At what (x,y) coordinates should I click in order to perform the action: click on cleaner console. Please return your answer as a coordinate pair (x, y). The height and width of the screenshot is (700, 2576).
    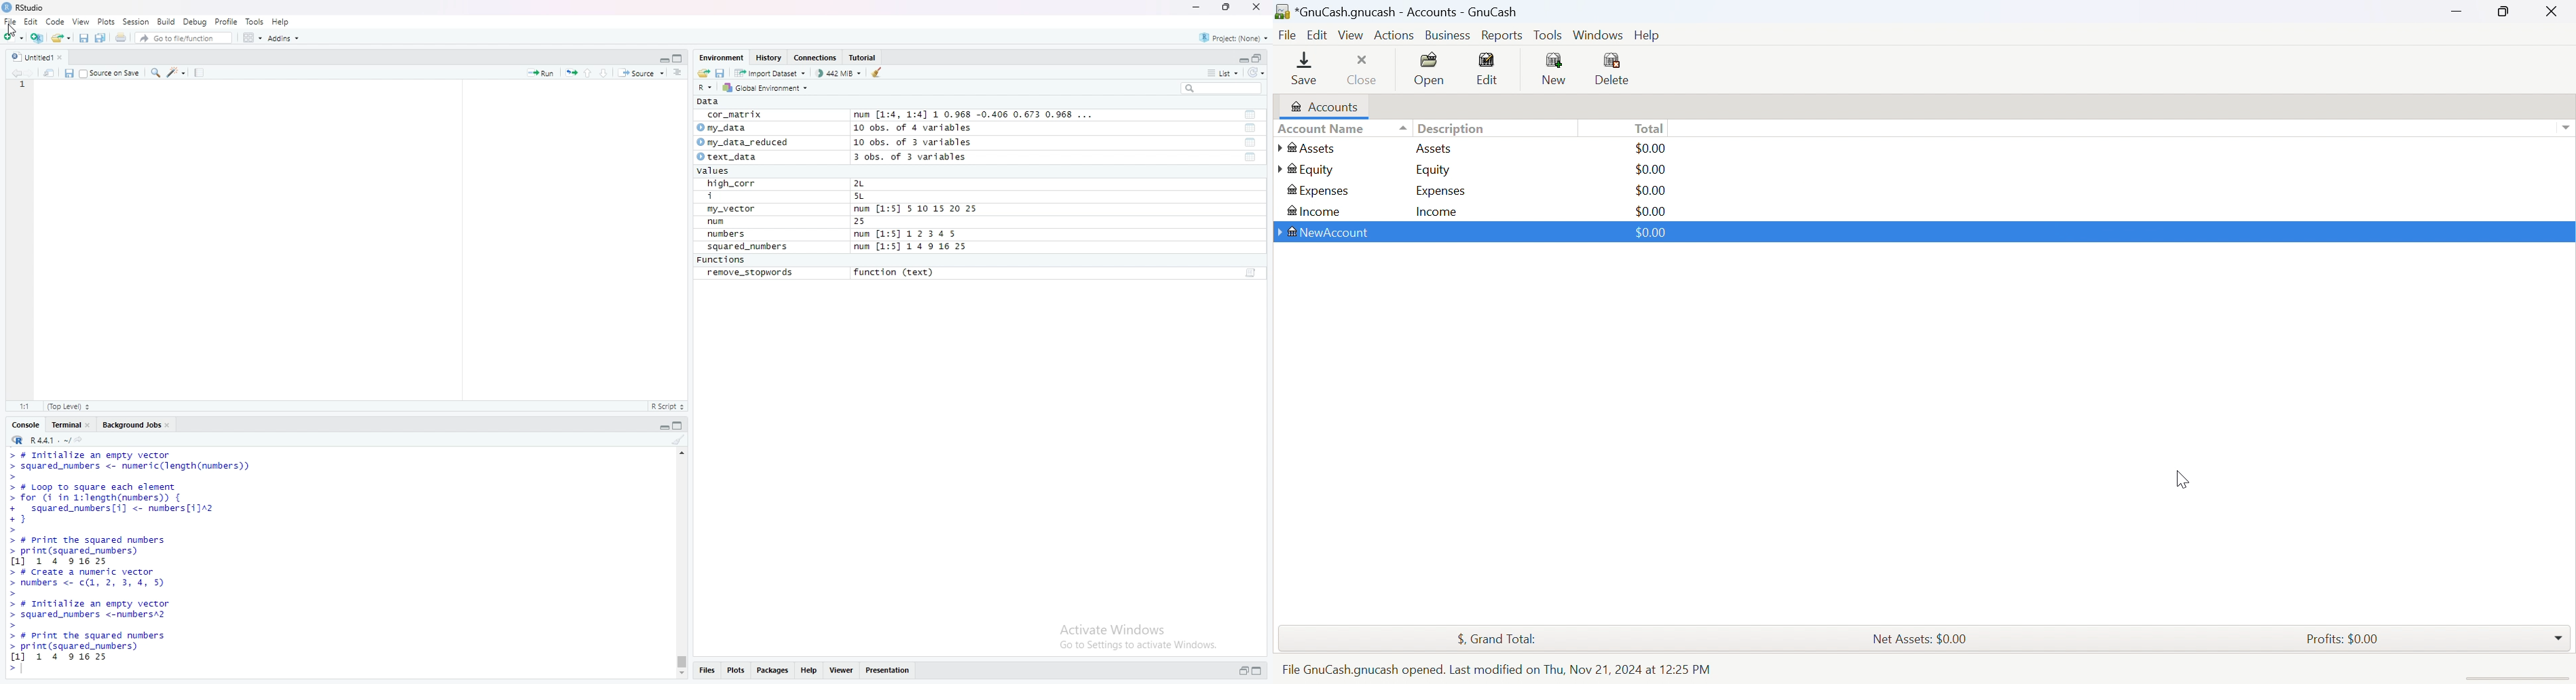
    Looking at the image, I should click on (678, 440).